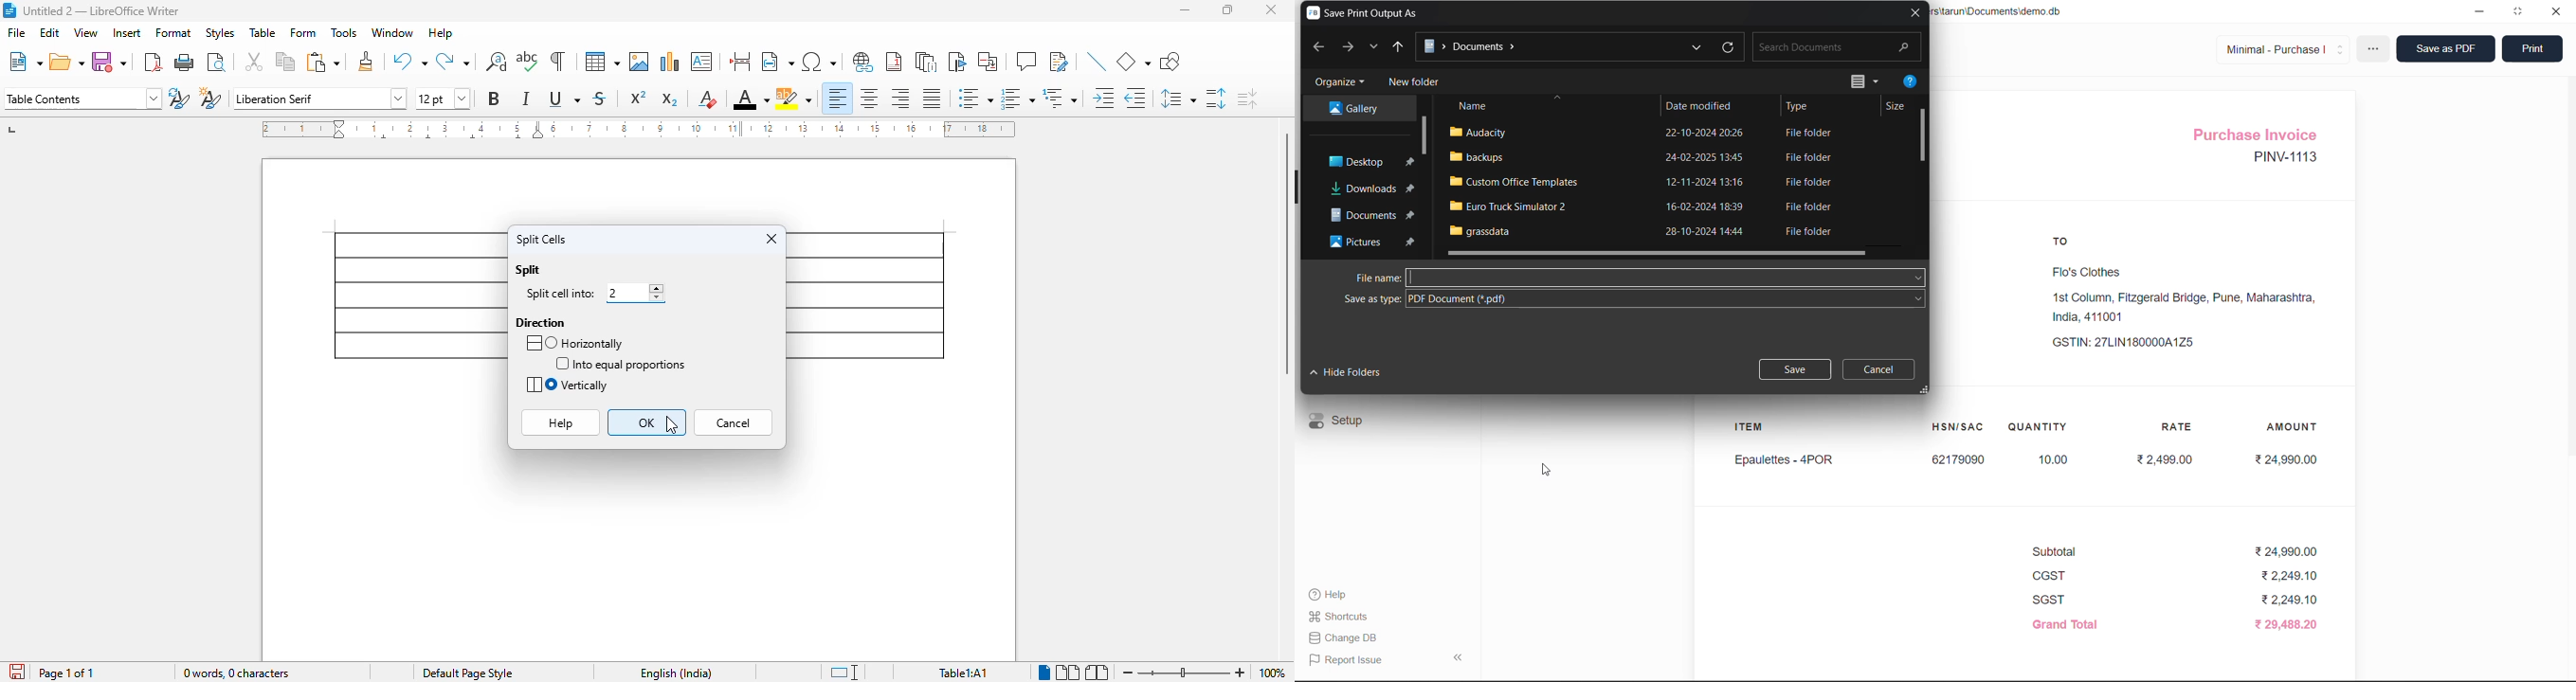  Describe the element at coordinates (1706, 158) in the screenshot. I see `24-02-2025 13:45` at that location.